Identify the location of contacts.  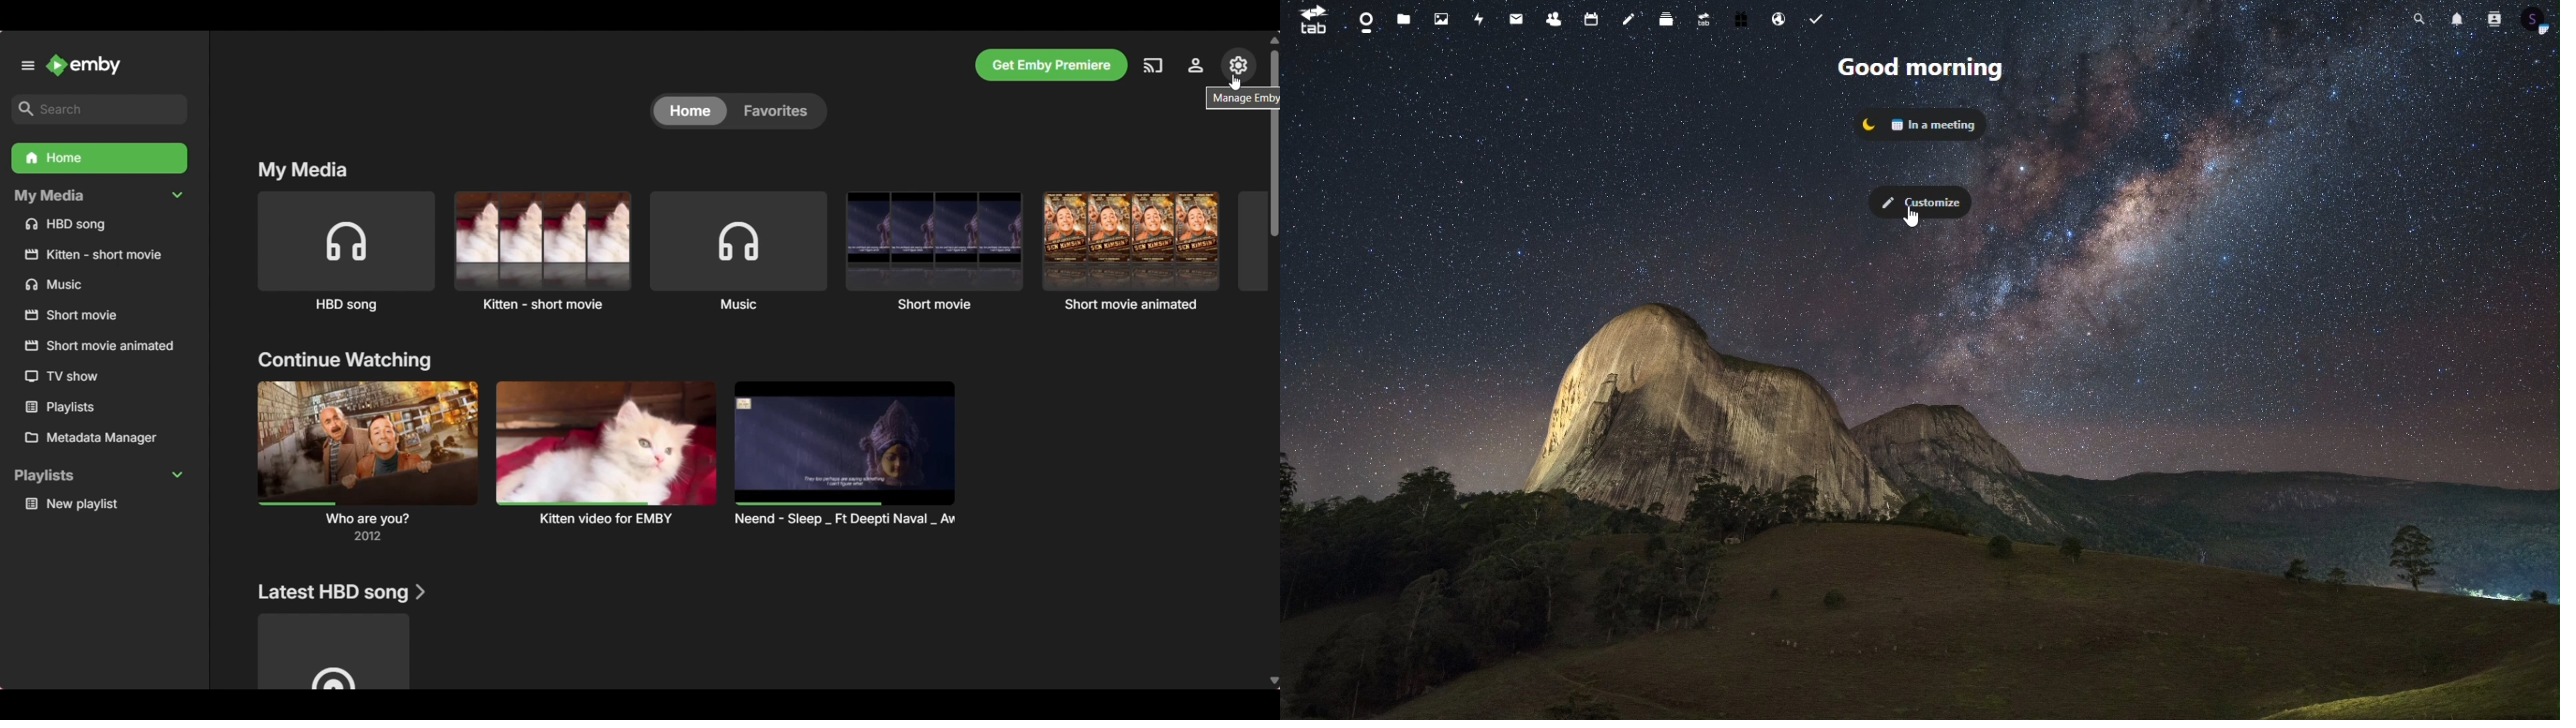
(2496, 21).